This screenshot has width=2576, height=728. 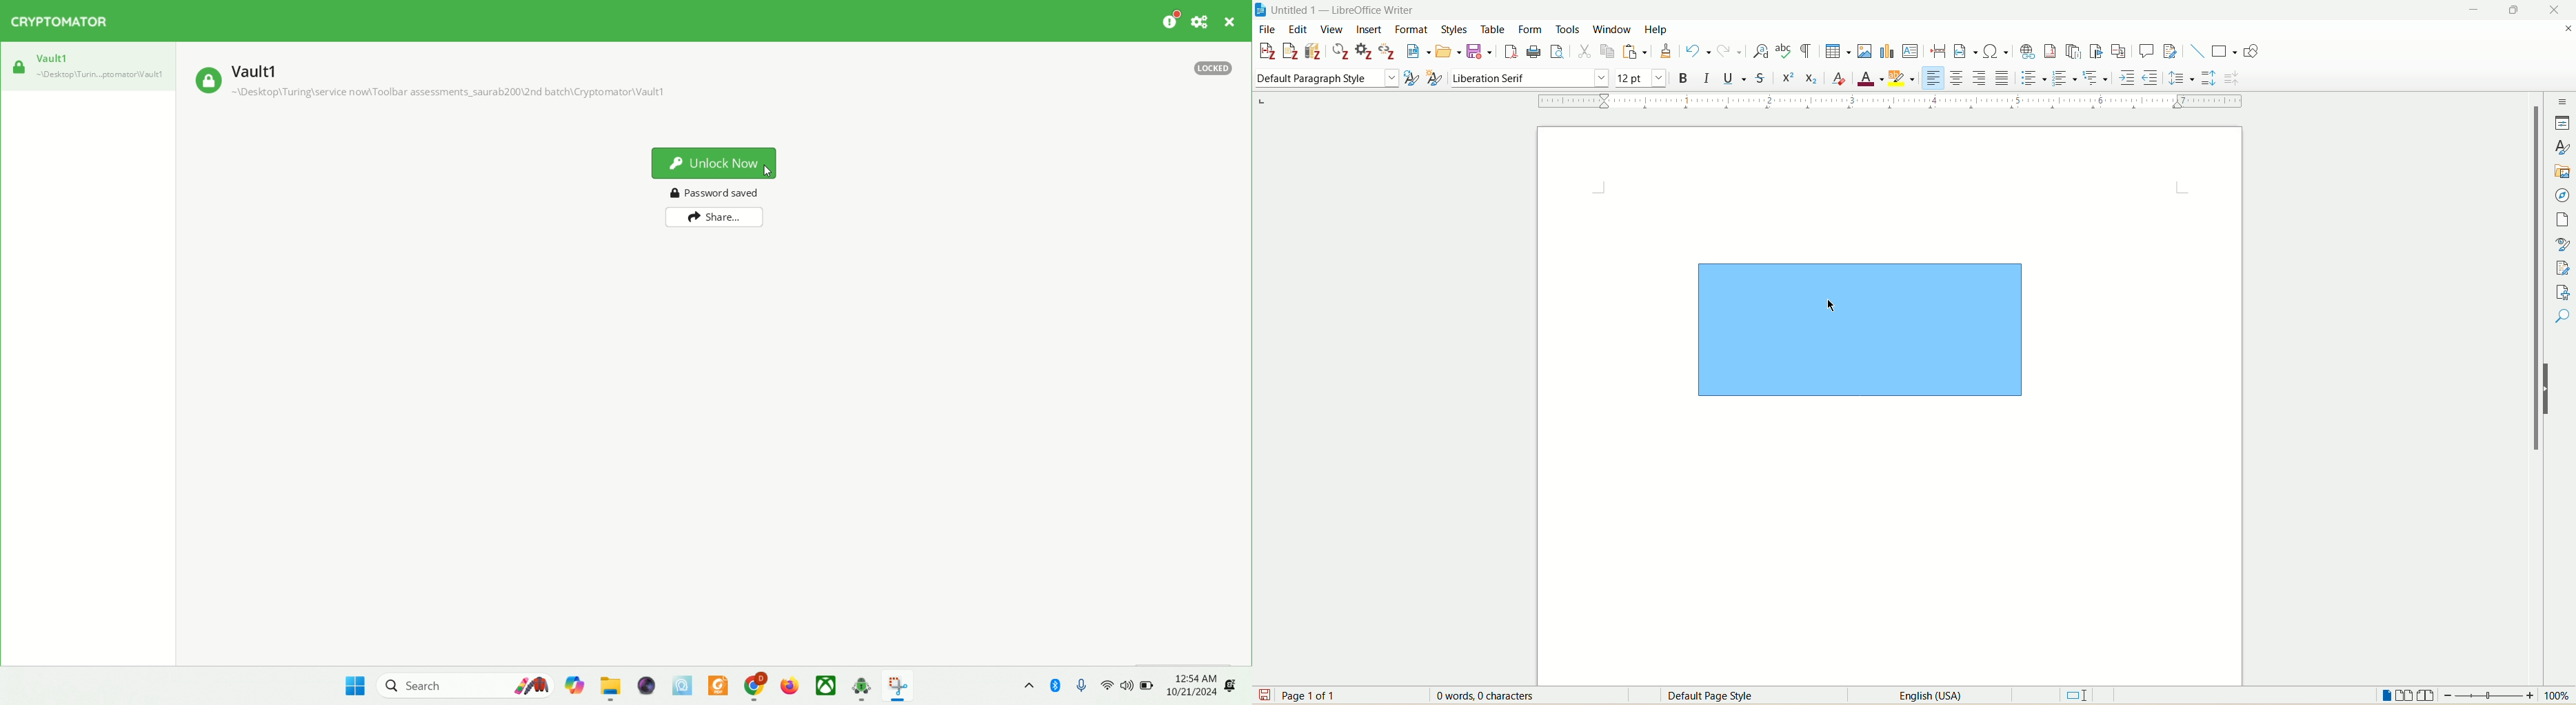 What do you see at coordinates (2078, 696) in the screenshot?
I see `standard selection` at bounding box center [2078, 696].